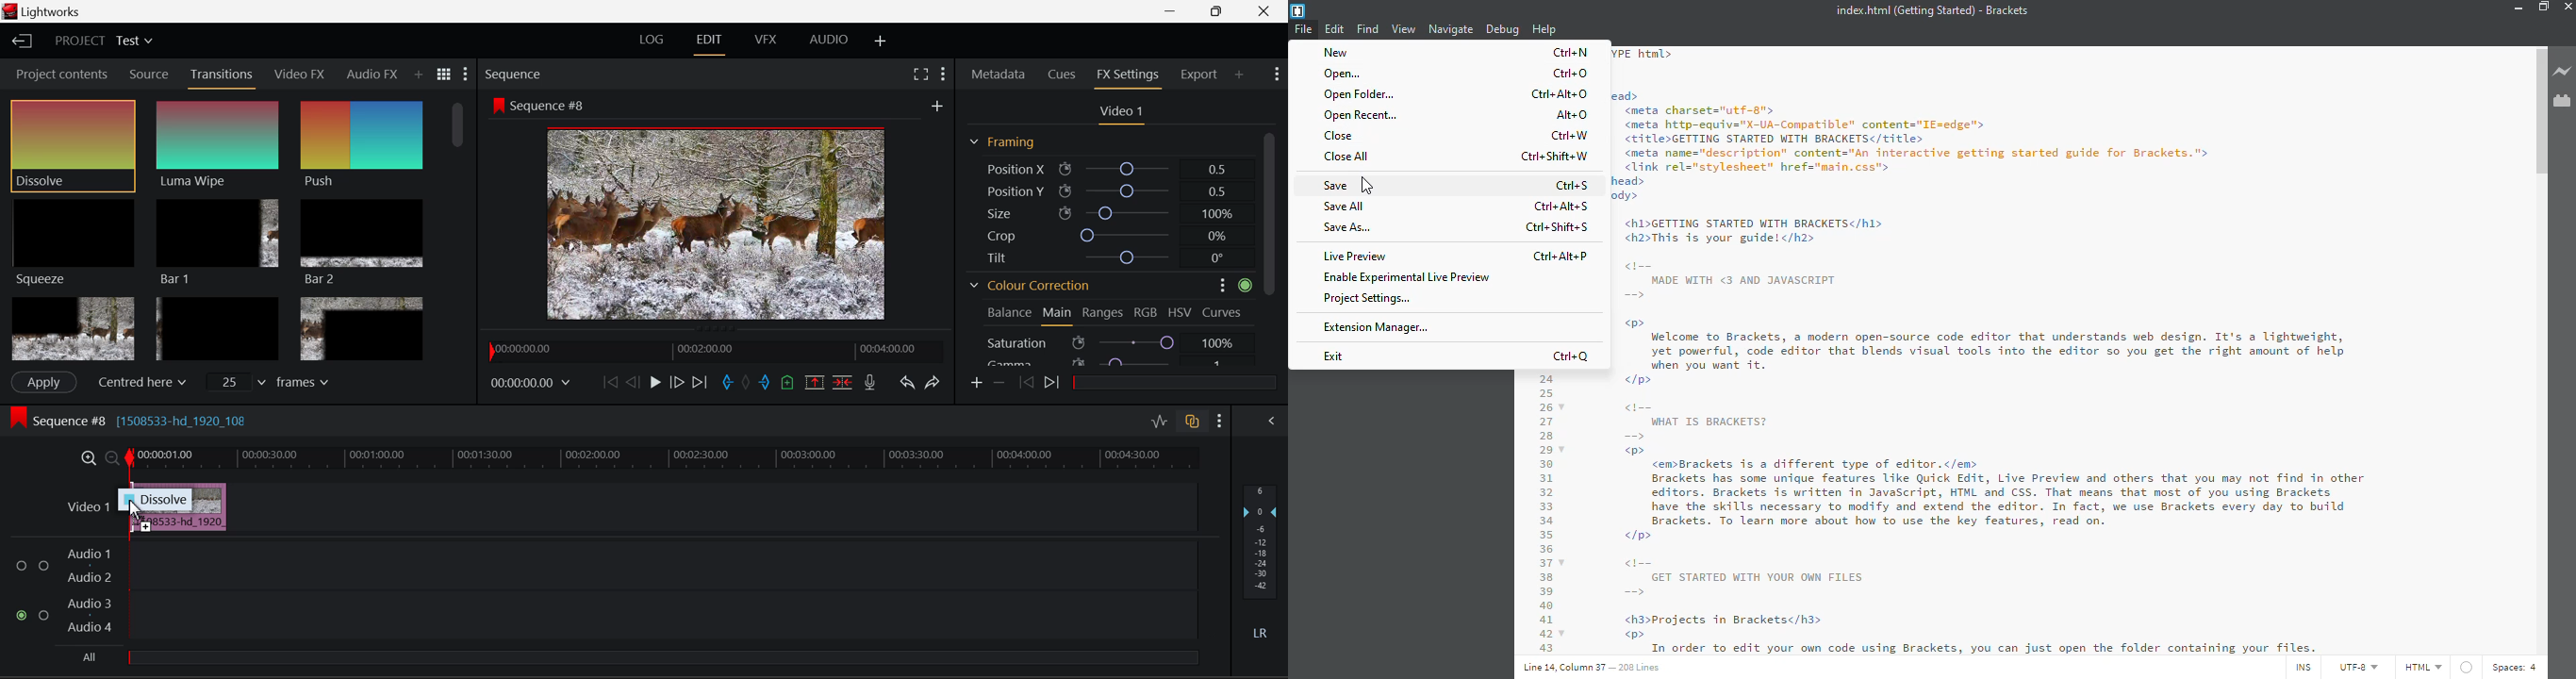  I want to click on Scroll Bar, so click(459, 209).